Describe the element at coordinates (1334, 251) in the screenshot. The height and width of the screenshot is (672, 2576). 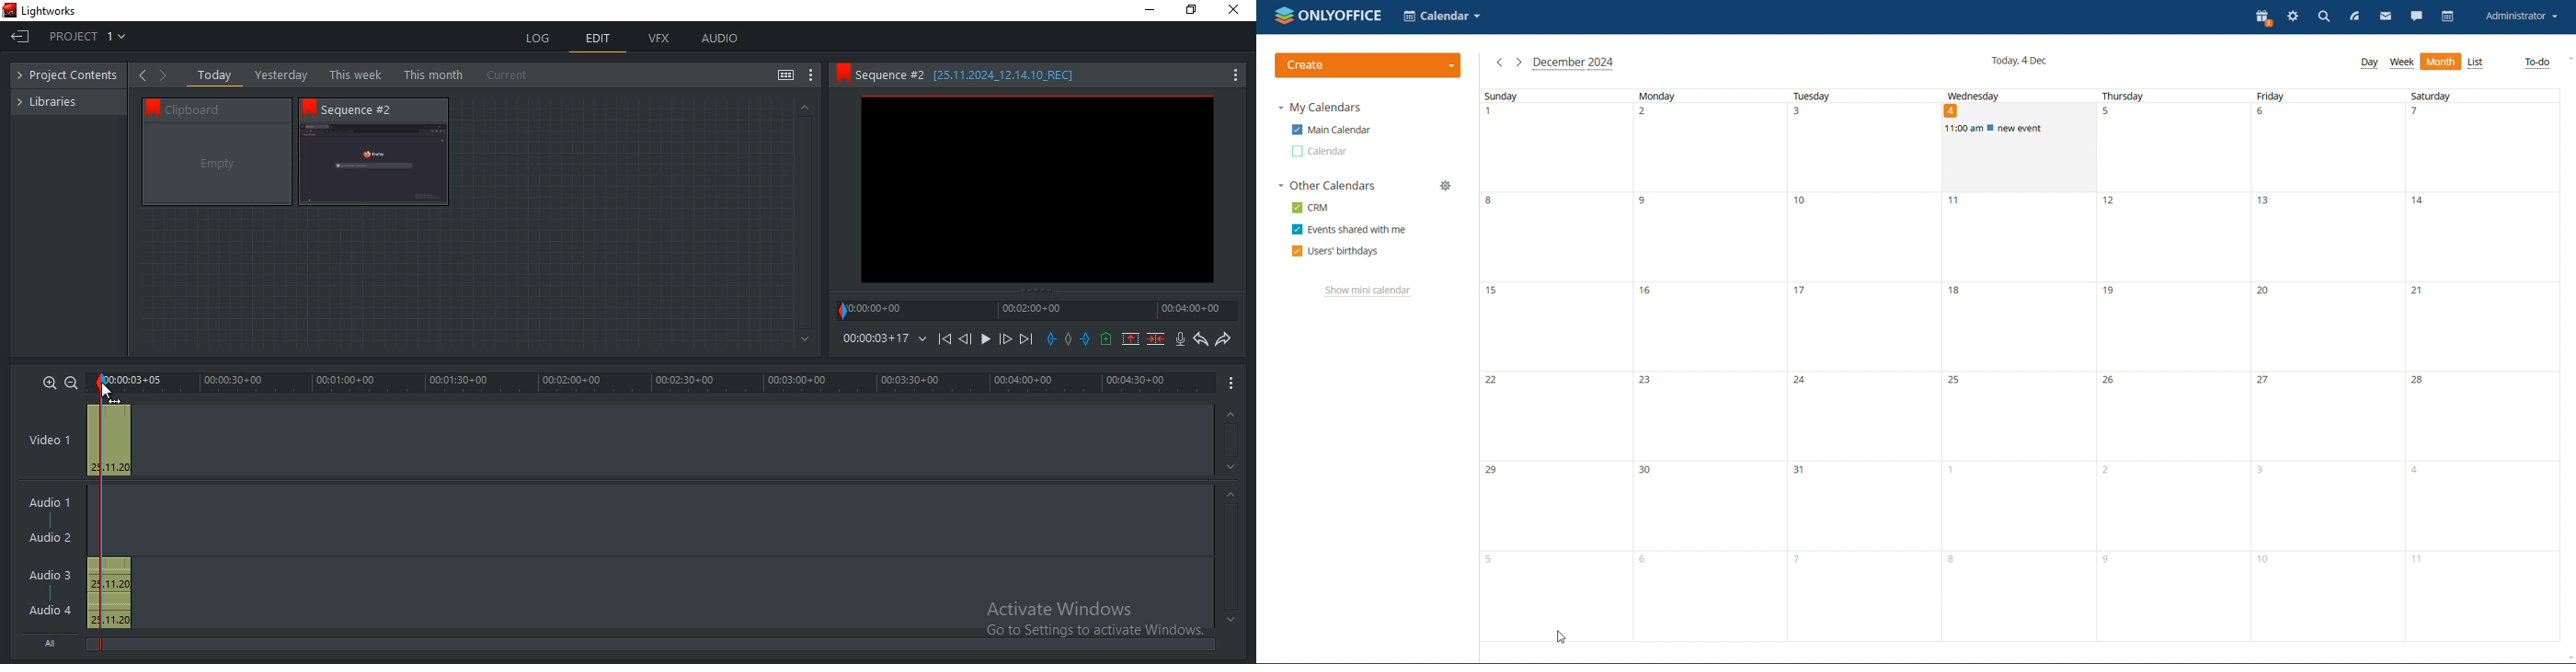
I see `users' birthdays` at that location.